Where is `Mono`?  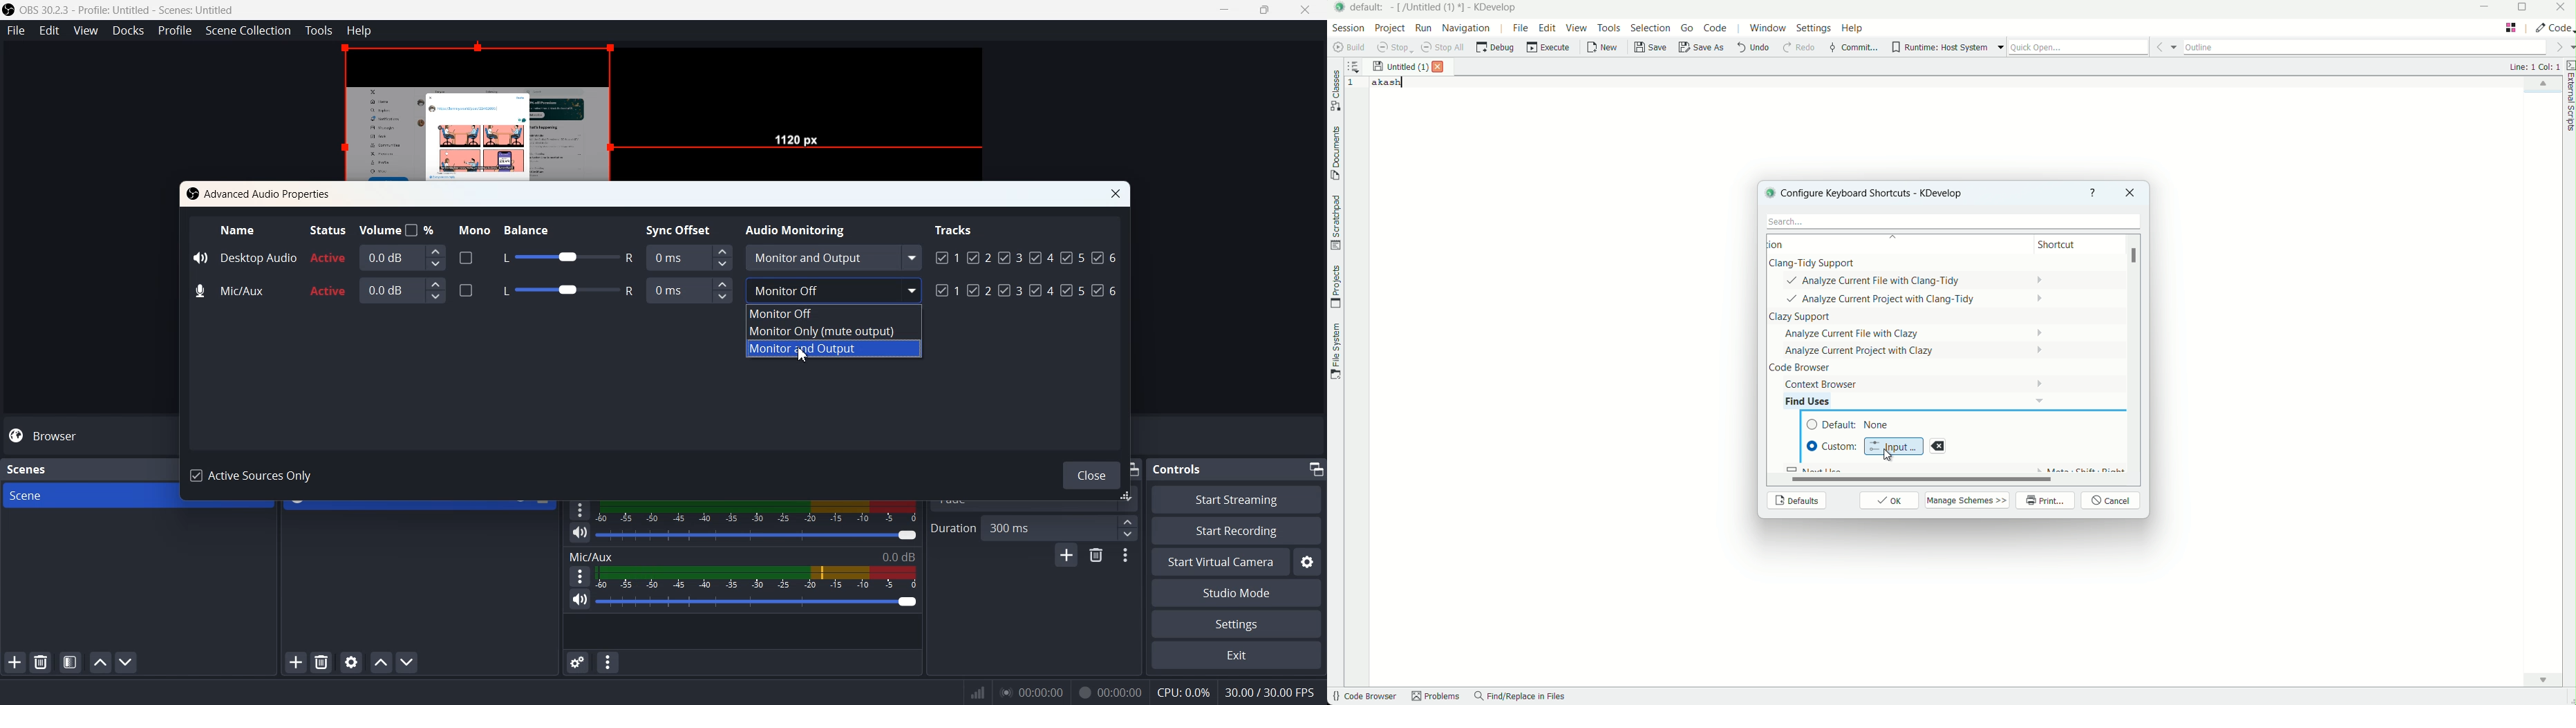
Mono is located at coordinates (471, 228).